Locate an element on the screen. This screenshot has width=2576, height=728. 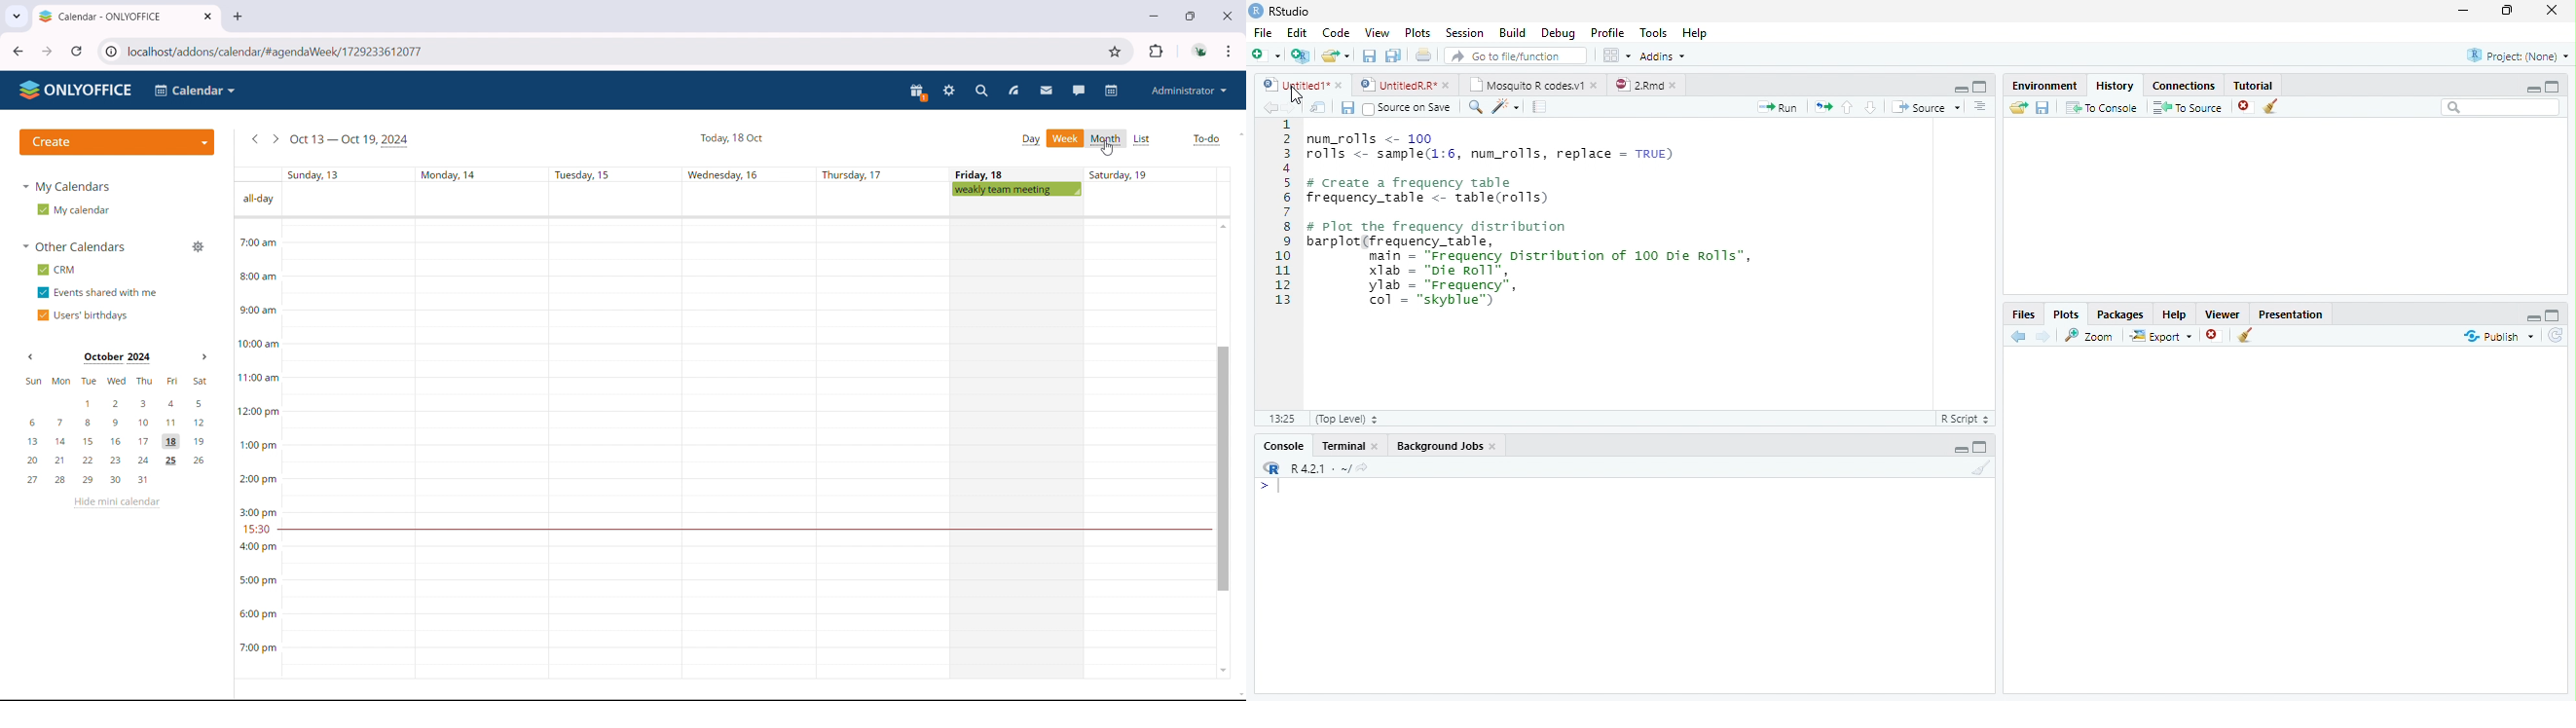
Tools is located at coordinates (1655, 32).